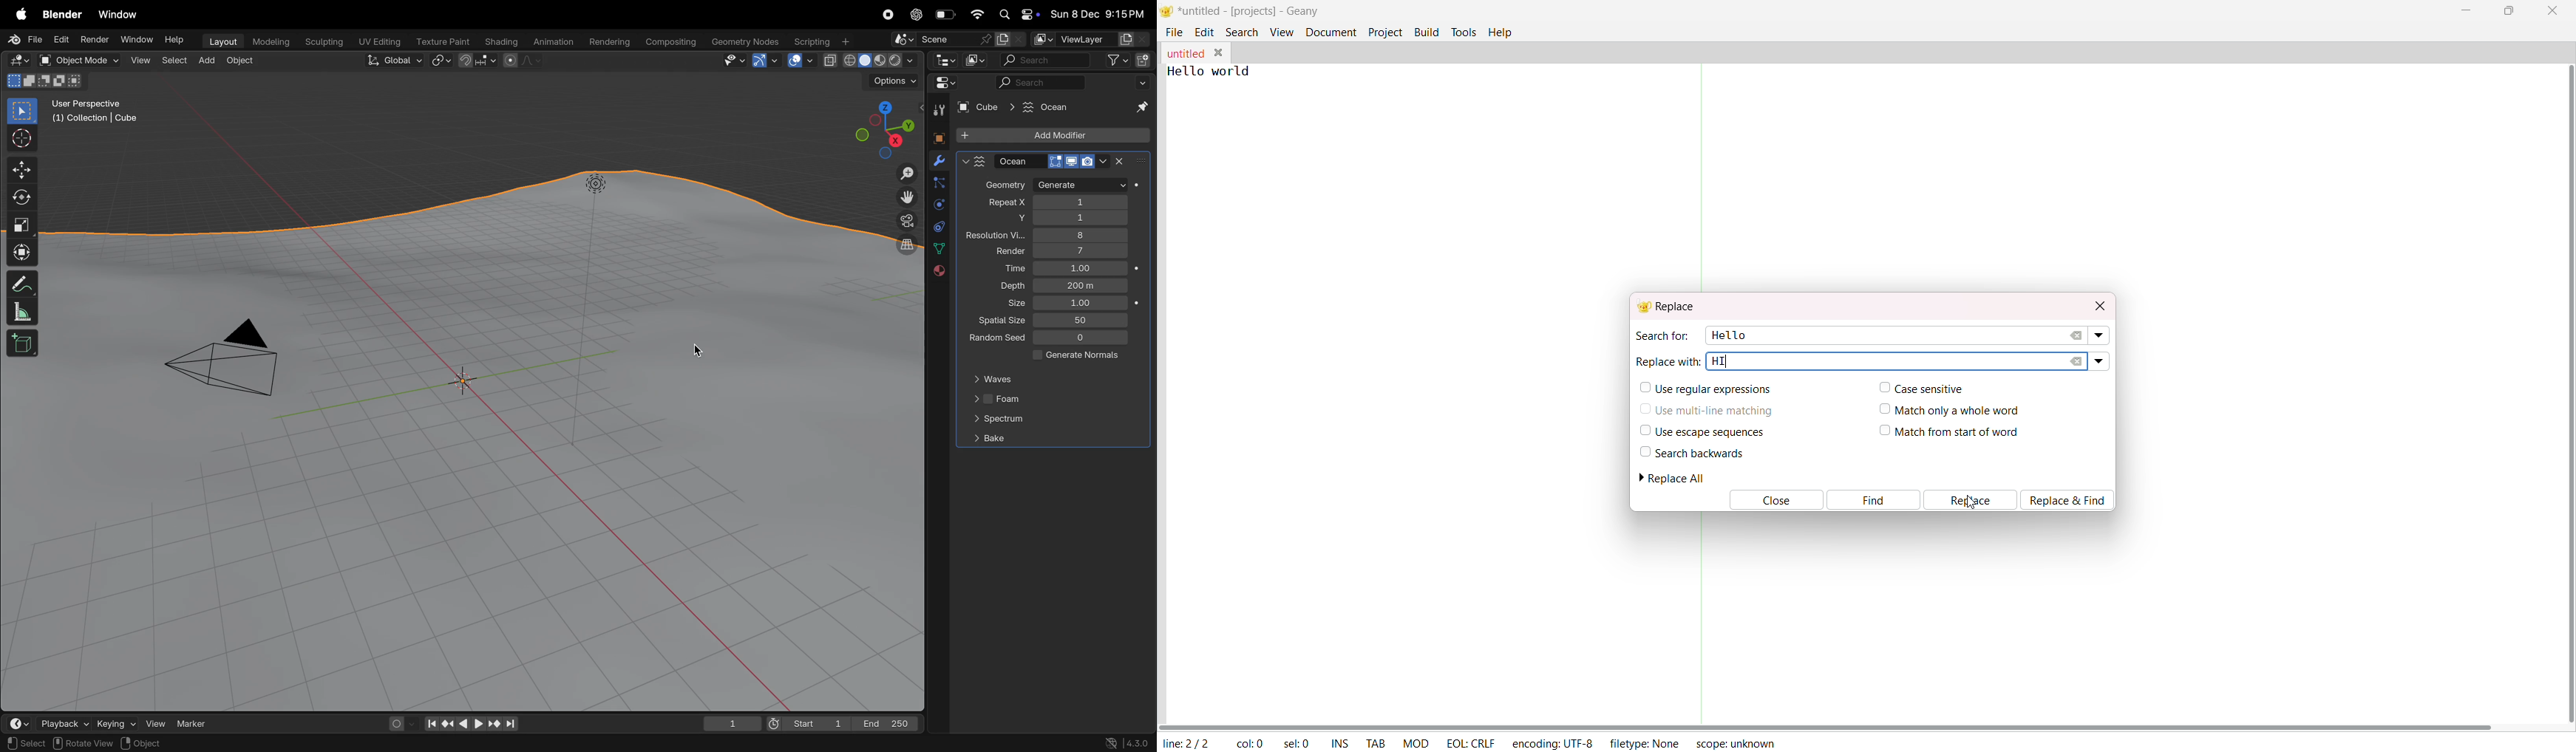  What do you see at coordinates (1010, 304) in the screenshot?
I see `size` at bounding box center [1010, 304].